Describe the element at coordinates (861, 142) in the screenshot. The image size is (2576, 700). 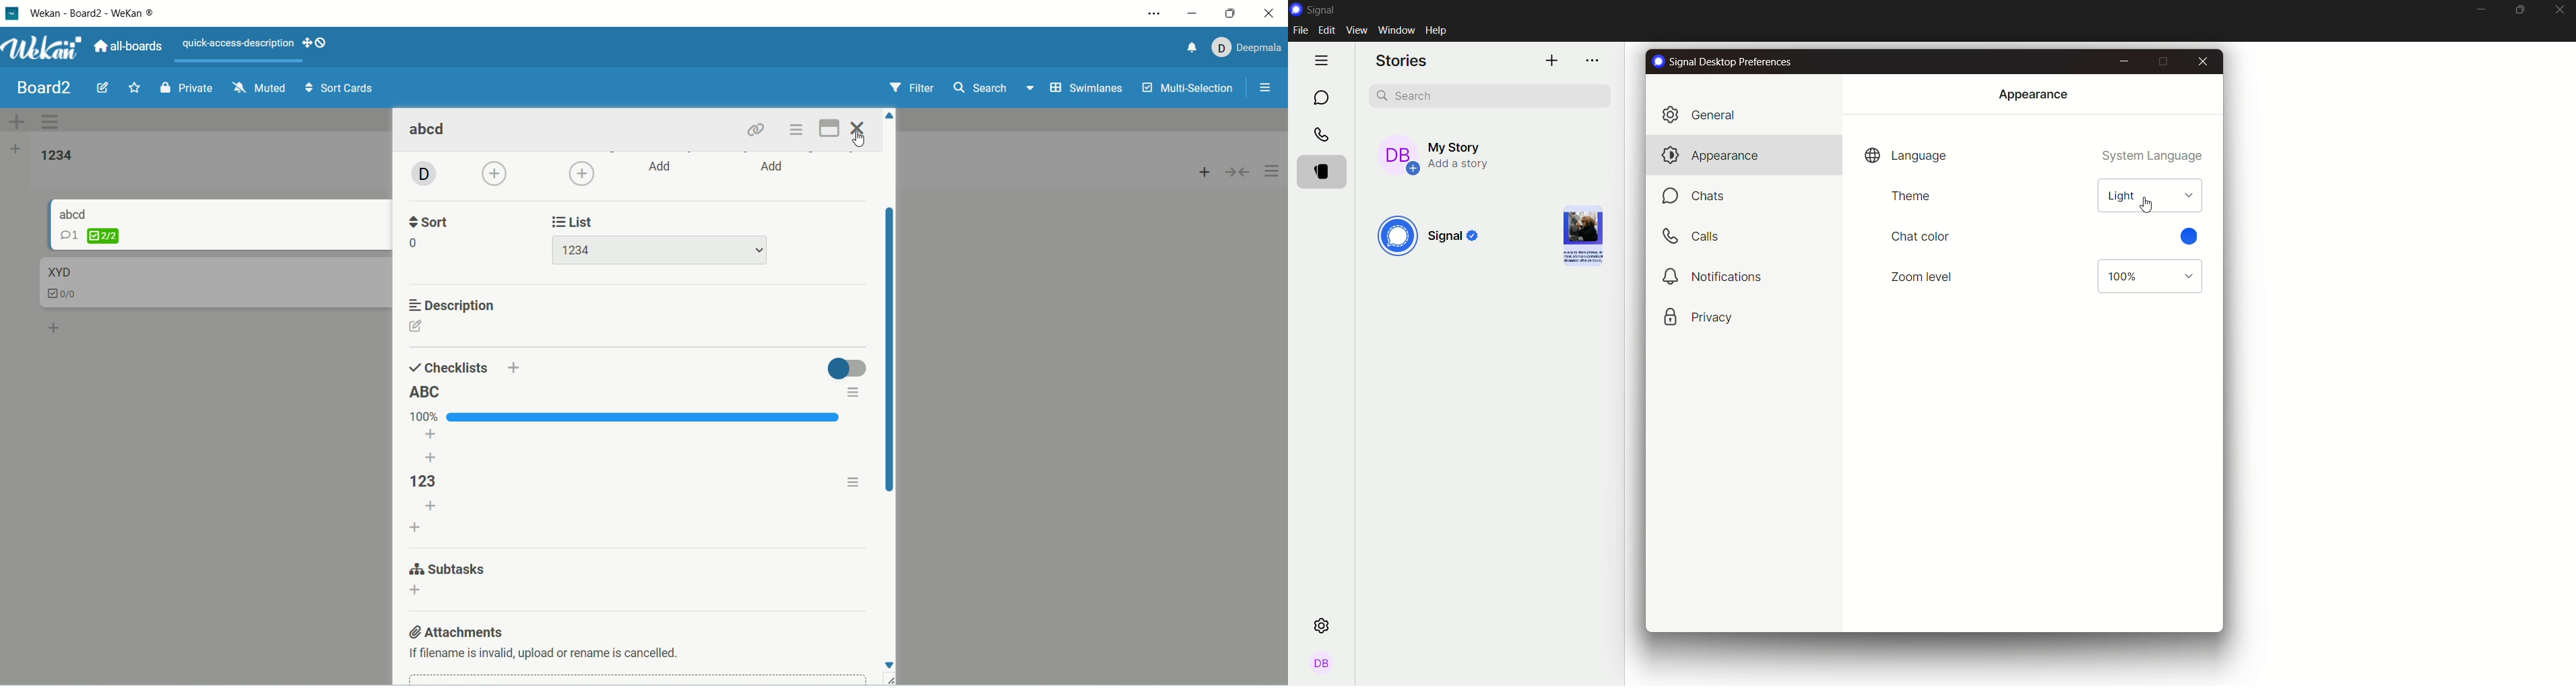
I see `cursor` at that location.